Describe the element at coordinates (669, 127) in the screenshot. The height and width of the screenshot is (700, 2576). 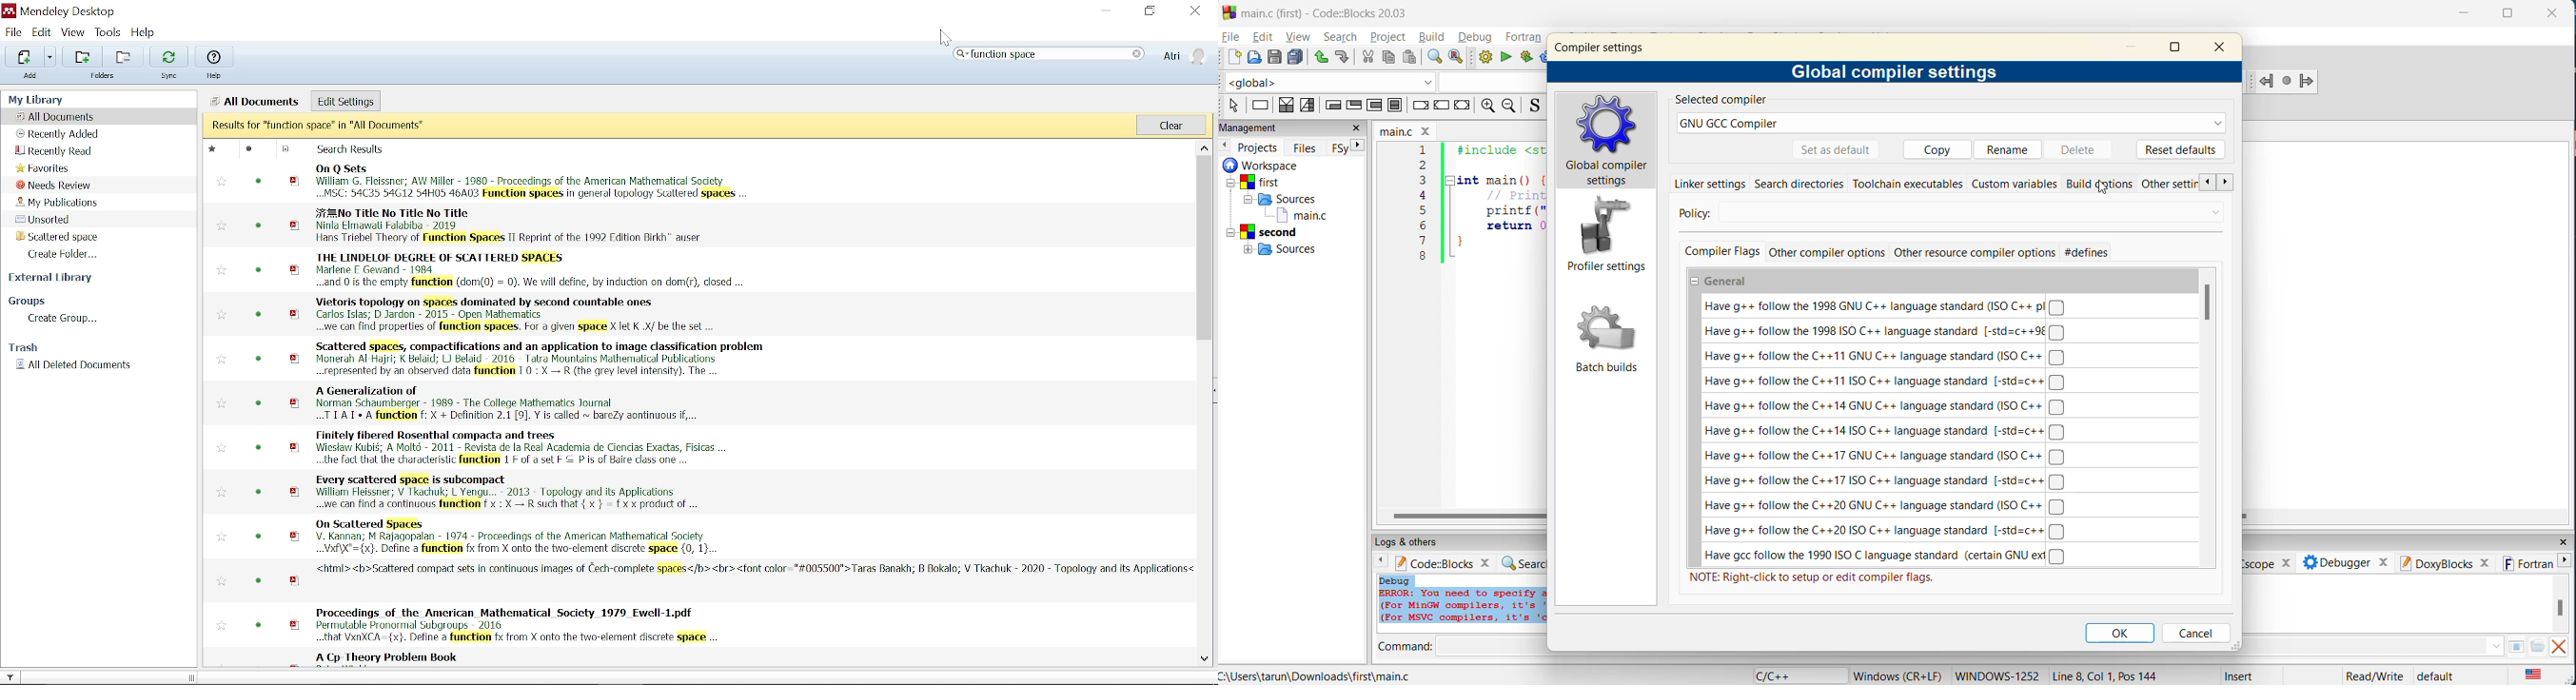
I see `Results for “function space” in "All Documents”` at that location.